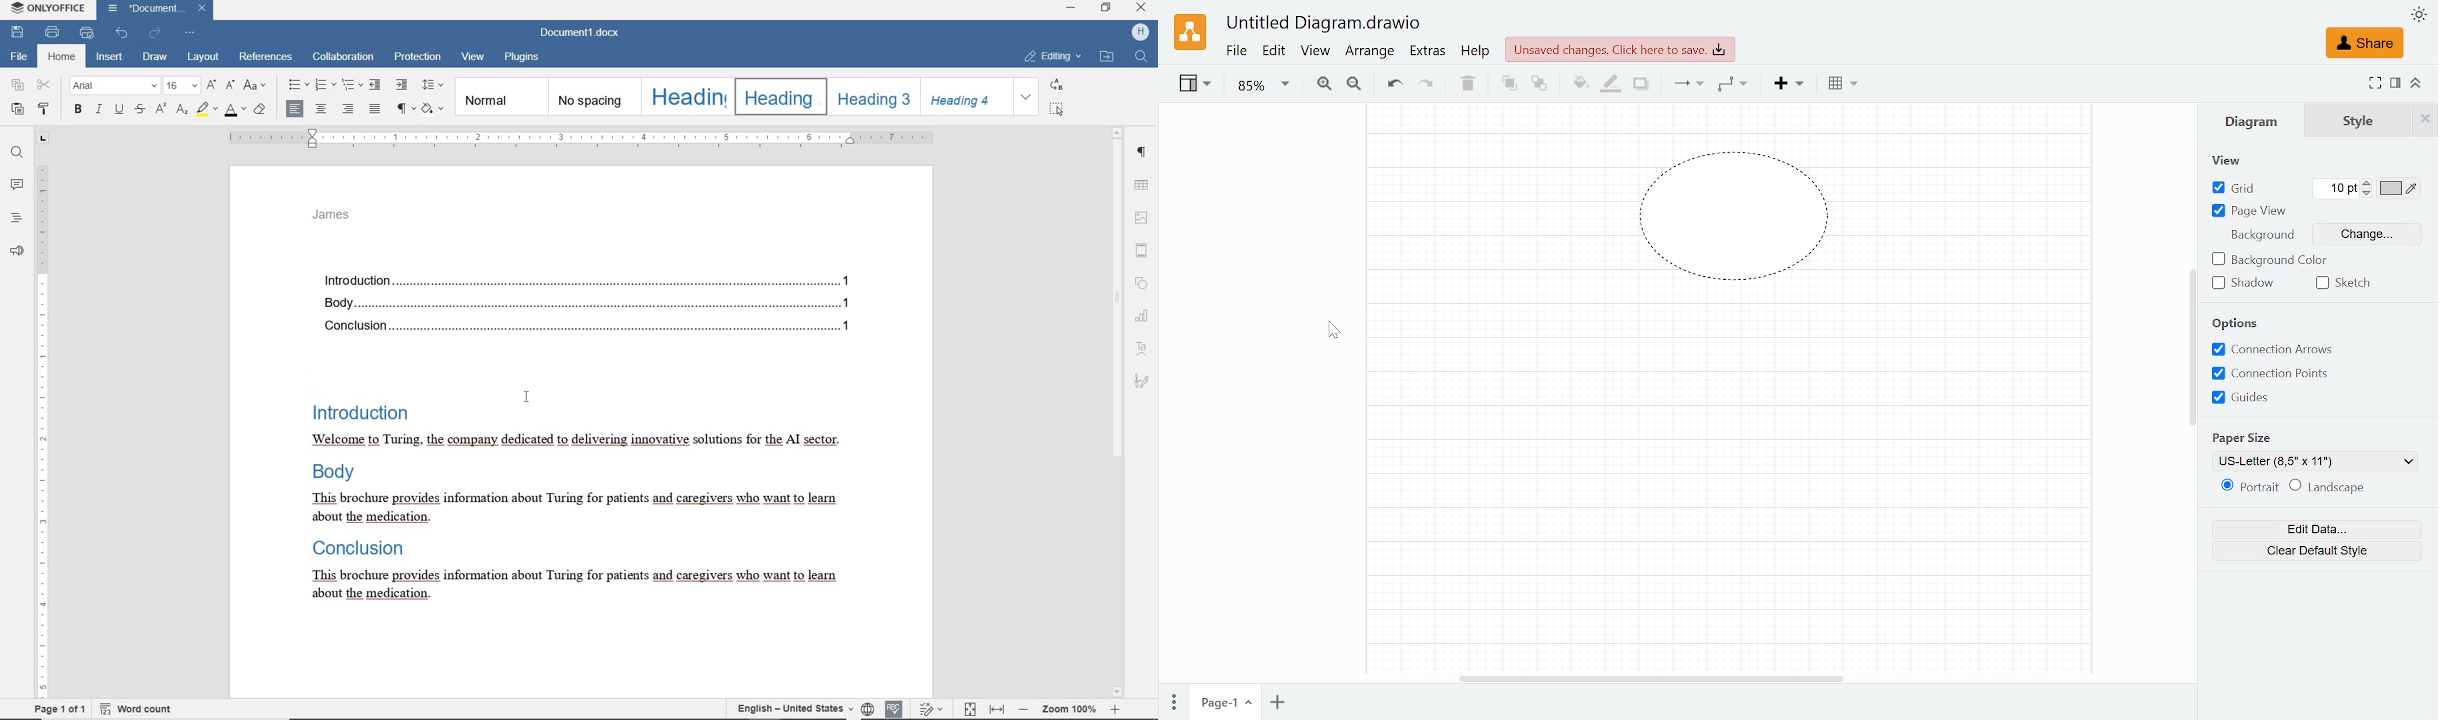  What do you see at coordinates (1054, 57) in the screenshot?
I see `EDITING` at bounding box center [1054, 57].